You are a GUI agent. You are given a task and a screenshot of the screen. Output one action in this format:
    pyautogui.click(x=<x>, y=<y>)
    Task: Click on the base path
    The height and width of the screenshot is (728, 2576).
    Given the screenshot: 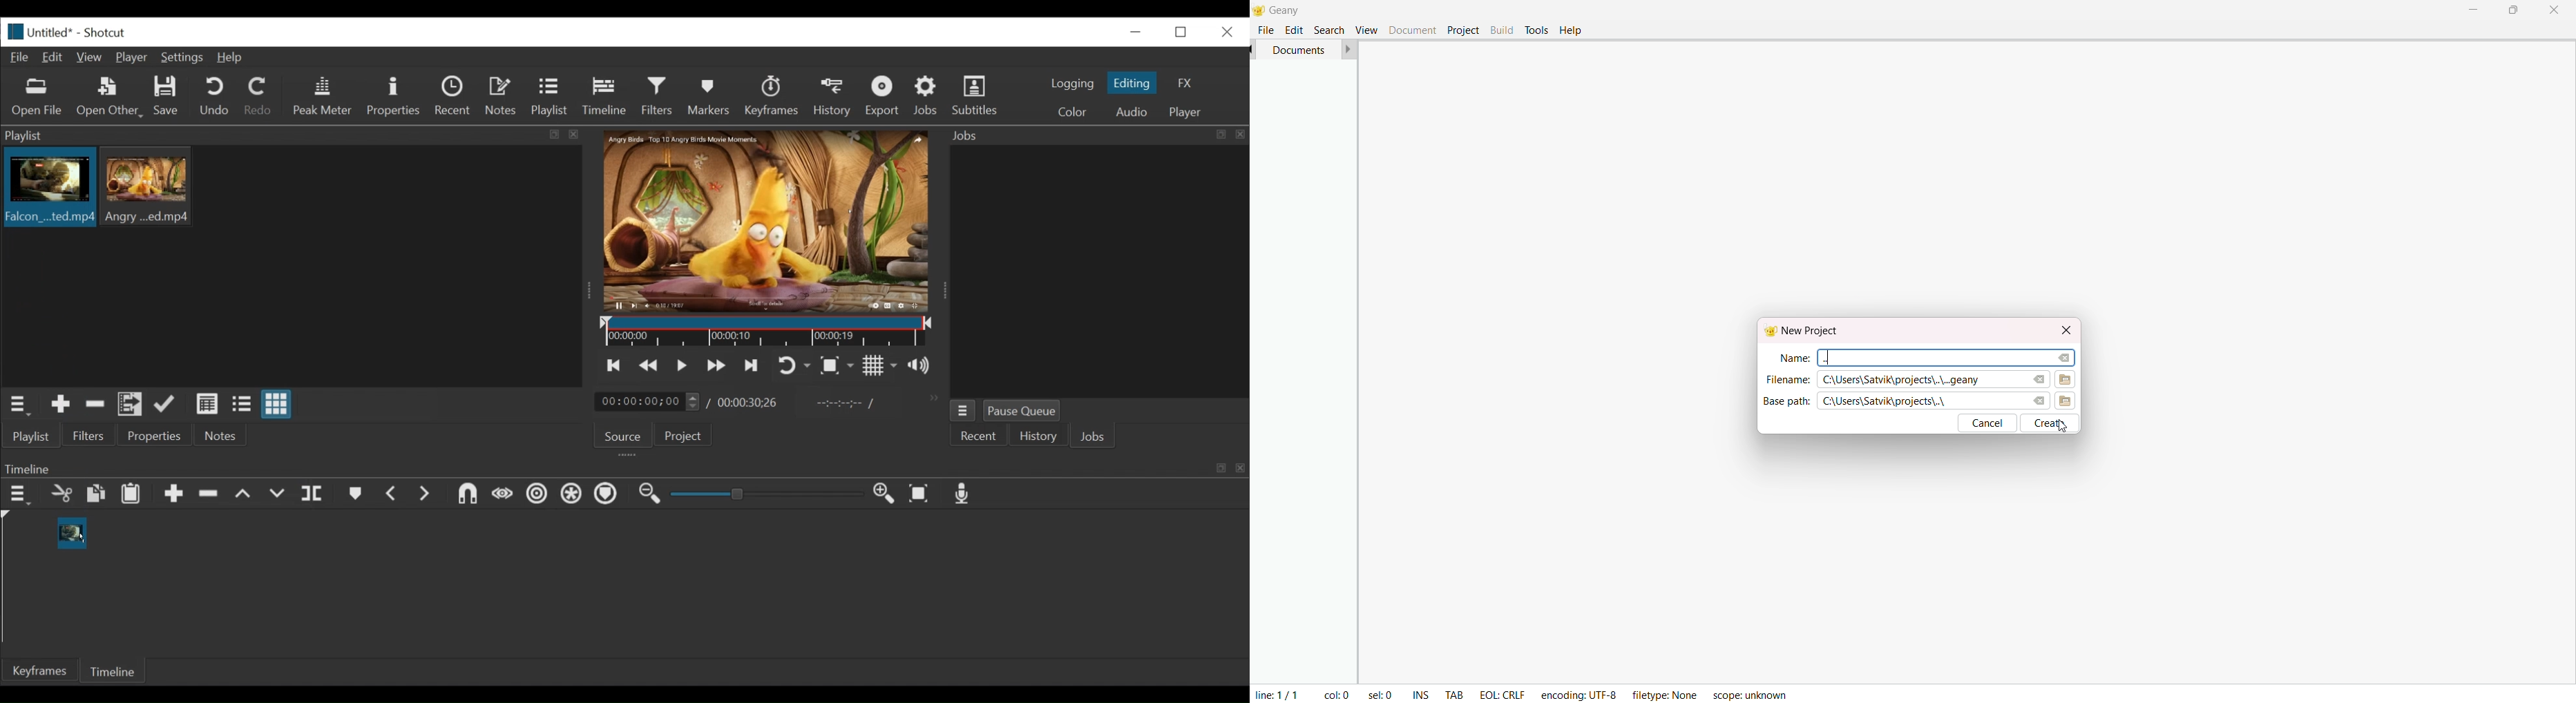 What is the action you would take?
    pyautogui.click(x=1784, y=401)
    